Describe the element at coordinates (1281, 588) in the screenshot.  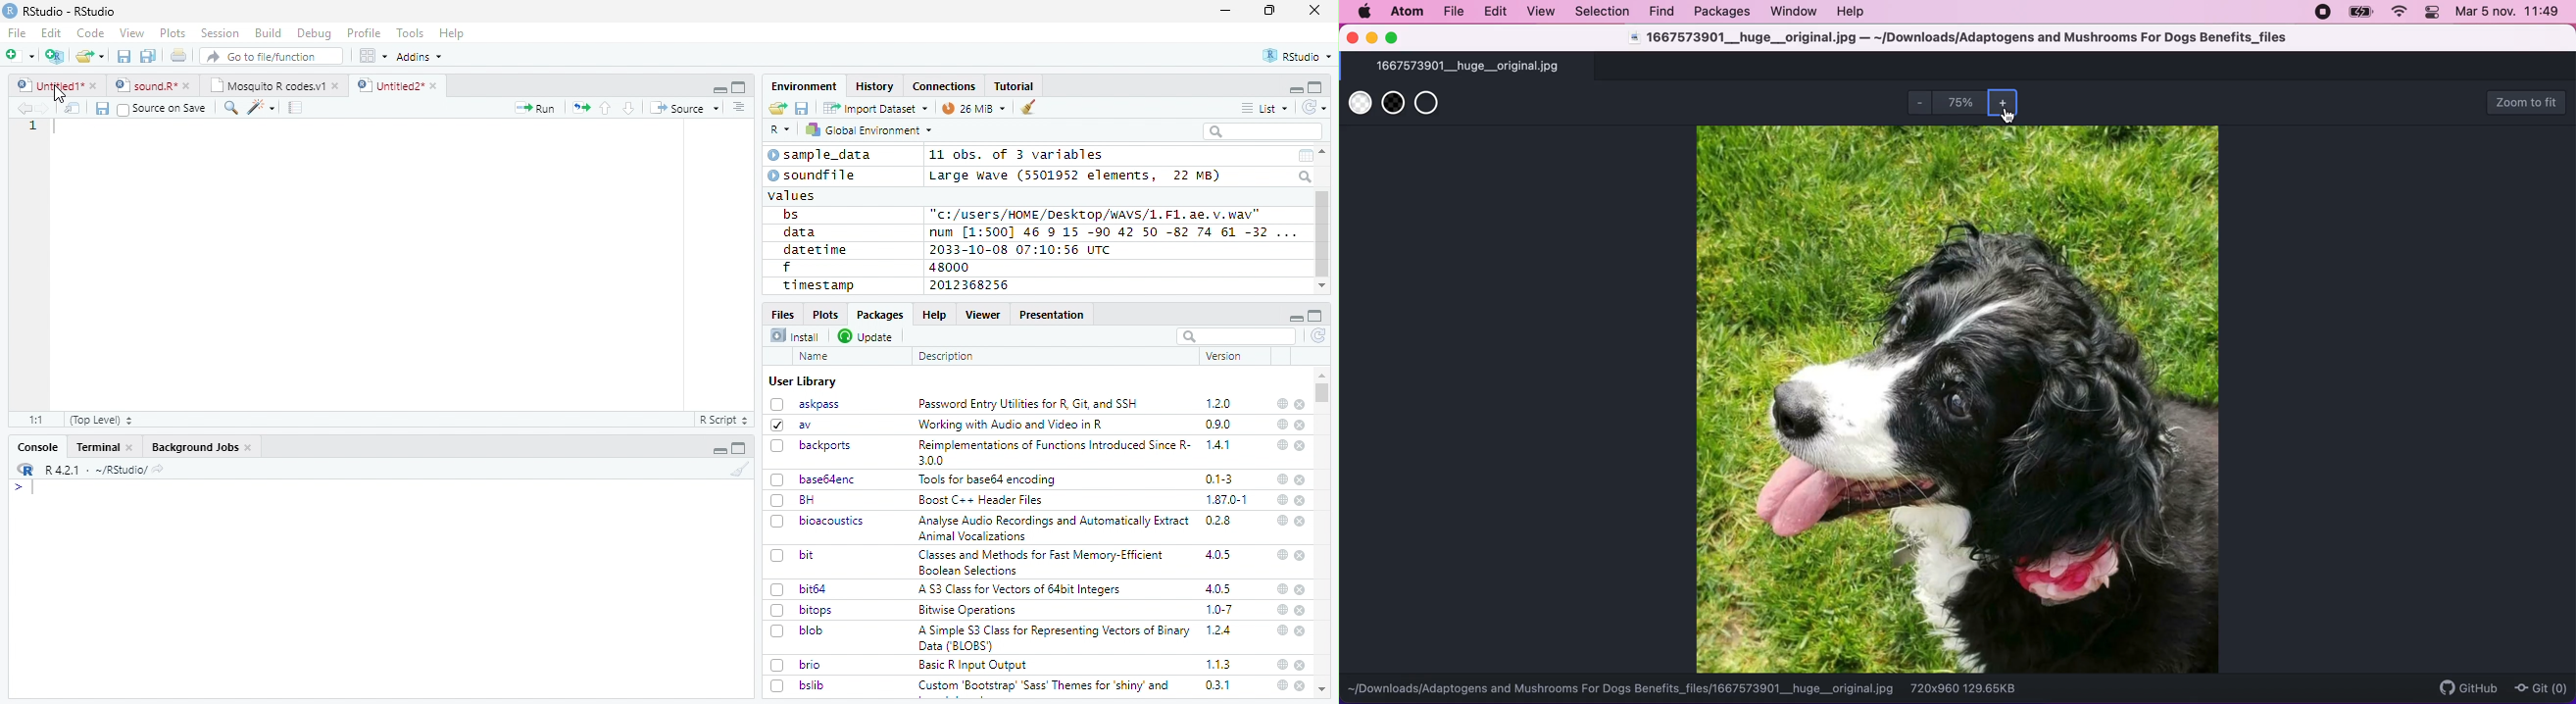
I see `help` at that location.